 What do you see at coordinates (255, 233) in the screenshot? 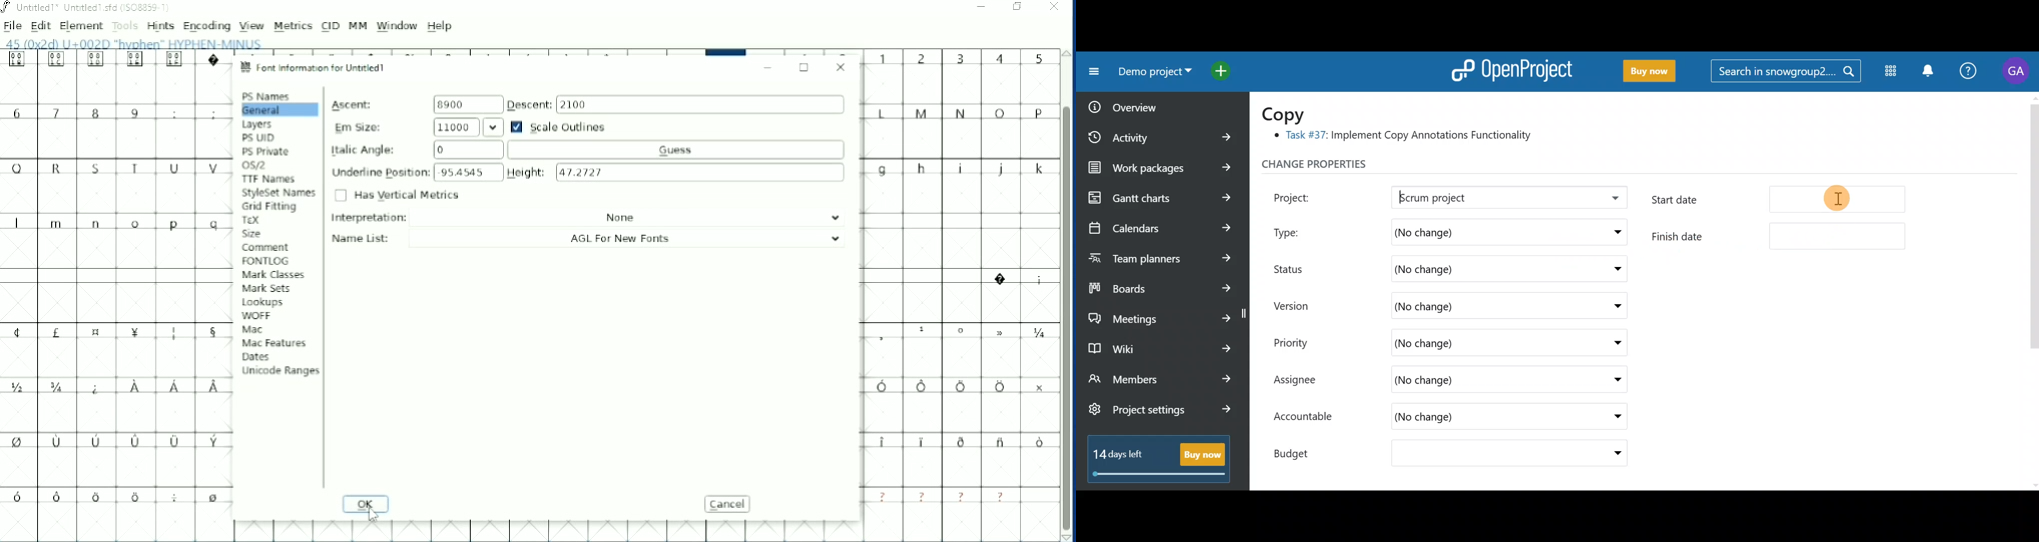
I see `Size` at bounding box center [255, 233].